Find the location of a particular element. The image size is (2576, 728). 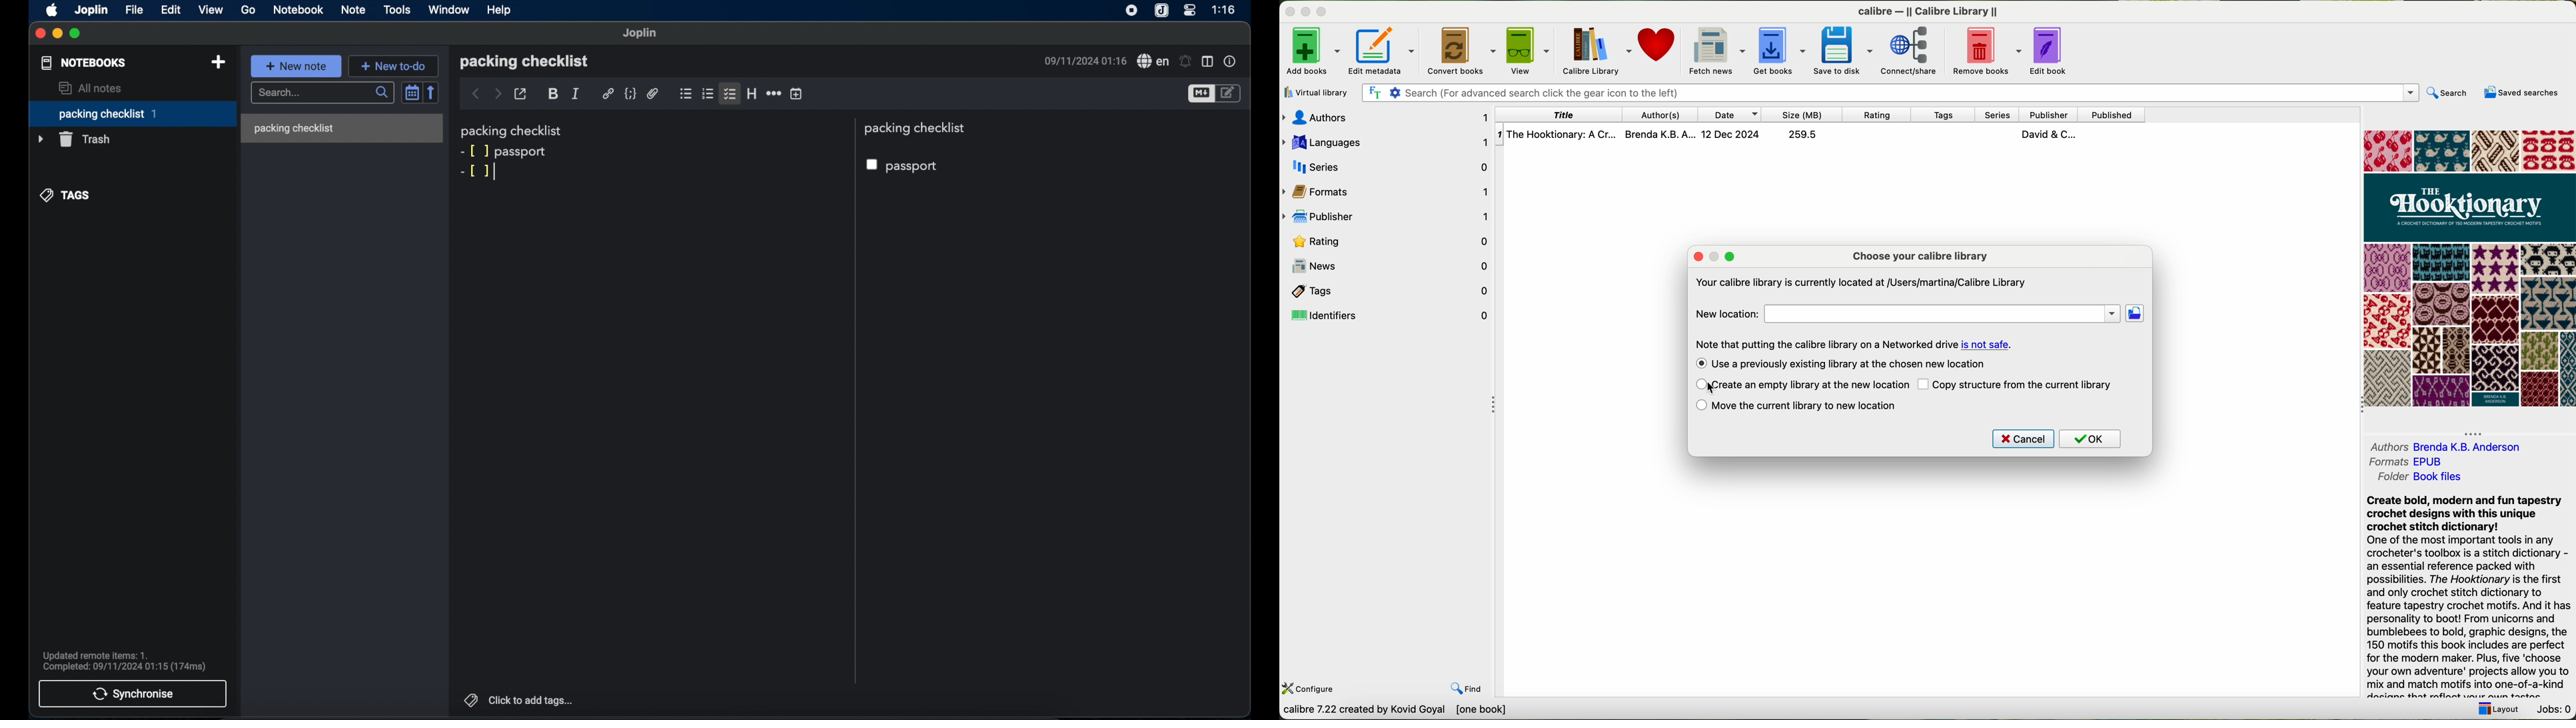

close popup is located at coordinates (1697, 256).